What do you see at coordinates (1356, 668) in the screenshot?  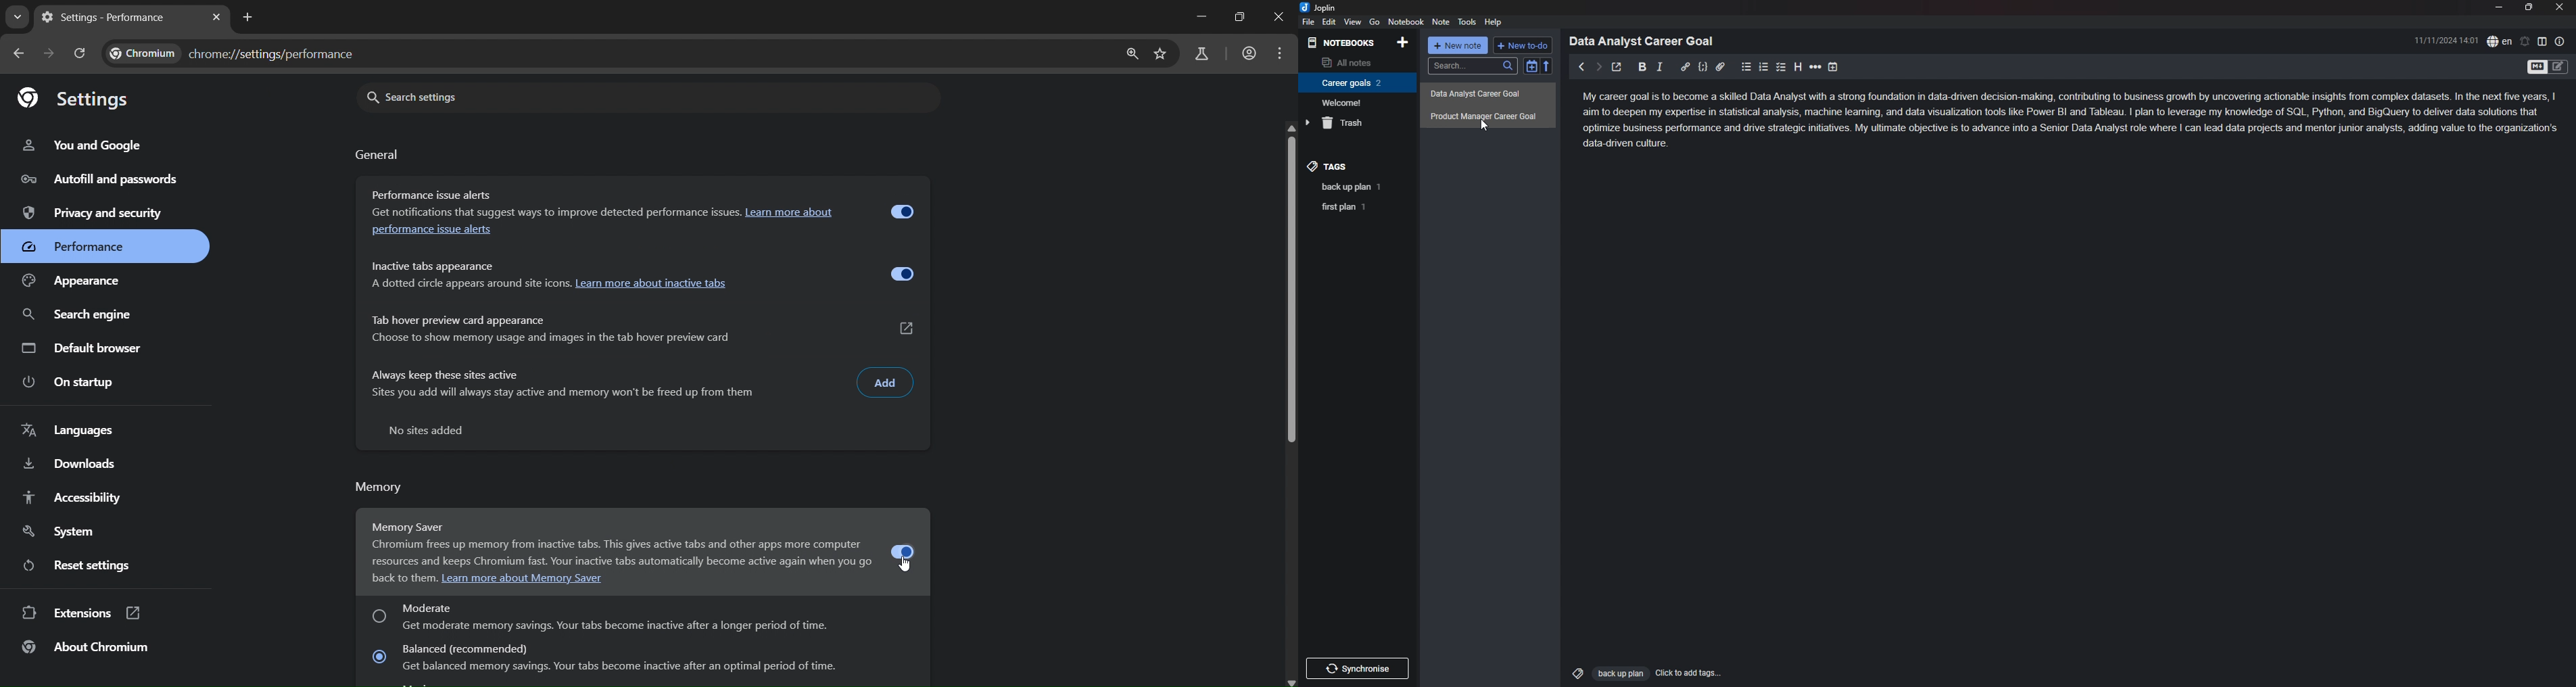 I see `synchronise` at bounding box center [1356, 668].